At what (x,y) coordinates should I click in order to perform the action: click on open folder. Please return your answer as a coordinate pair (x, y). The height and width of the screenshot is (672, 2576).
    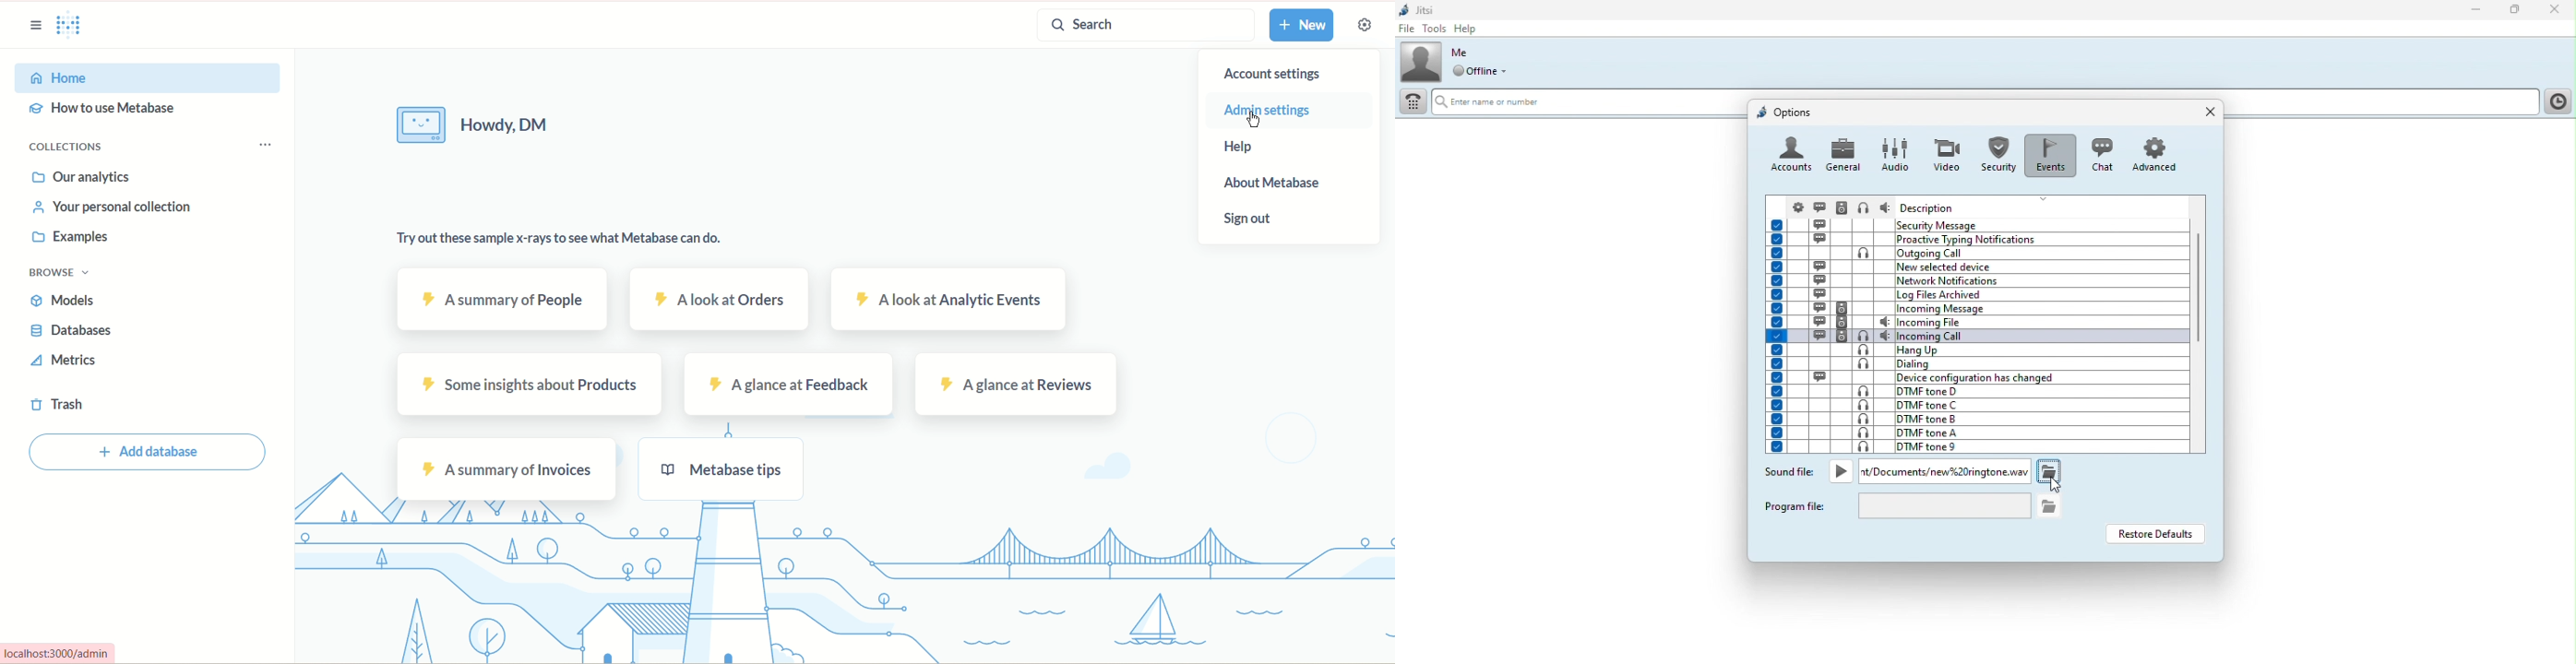
    Looking at the image, I should click on (2050, 504).